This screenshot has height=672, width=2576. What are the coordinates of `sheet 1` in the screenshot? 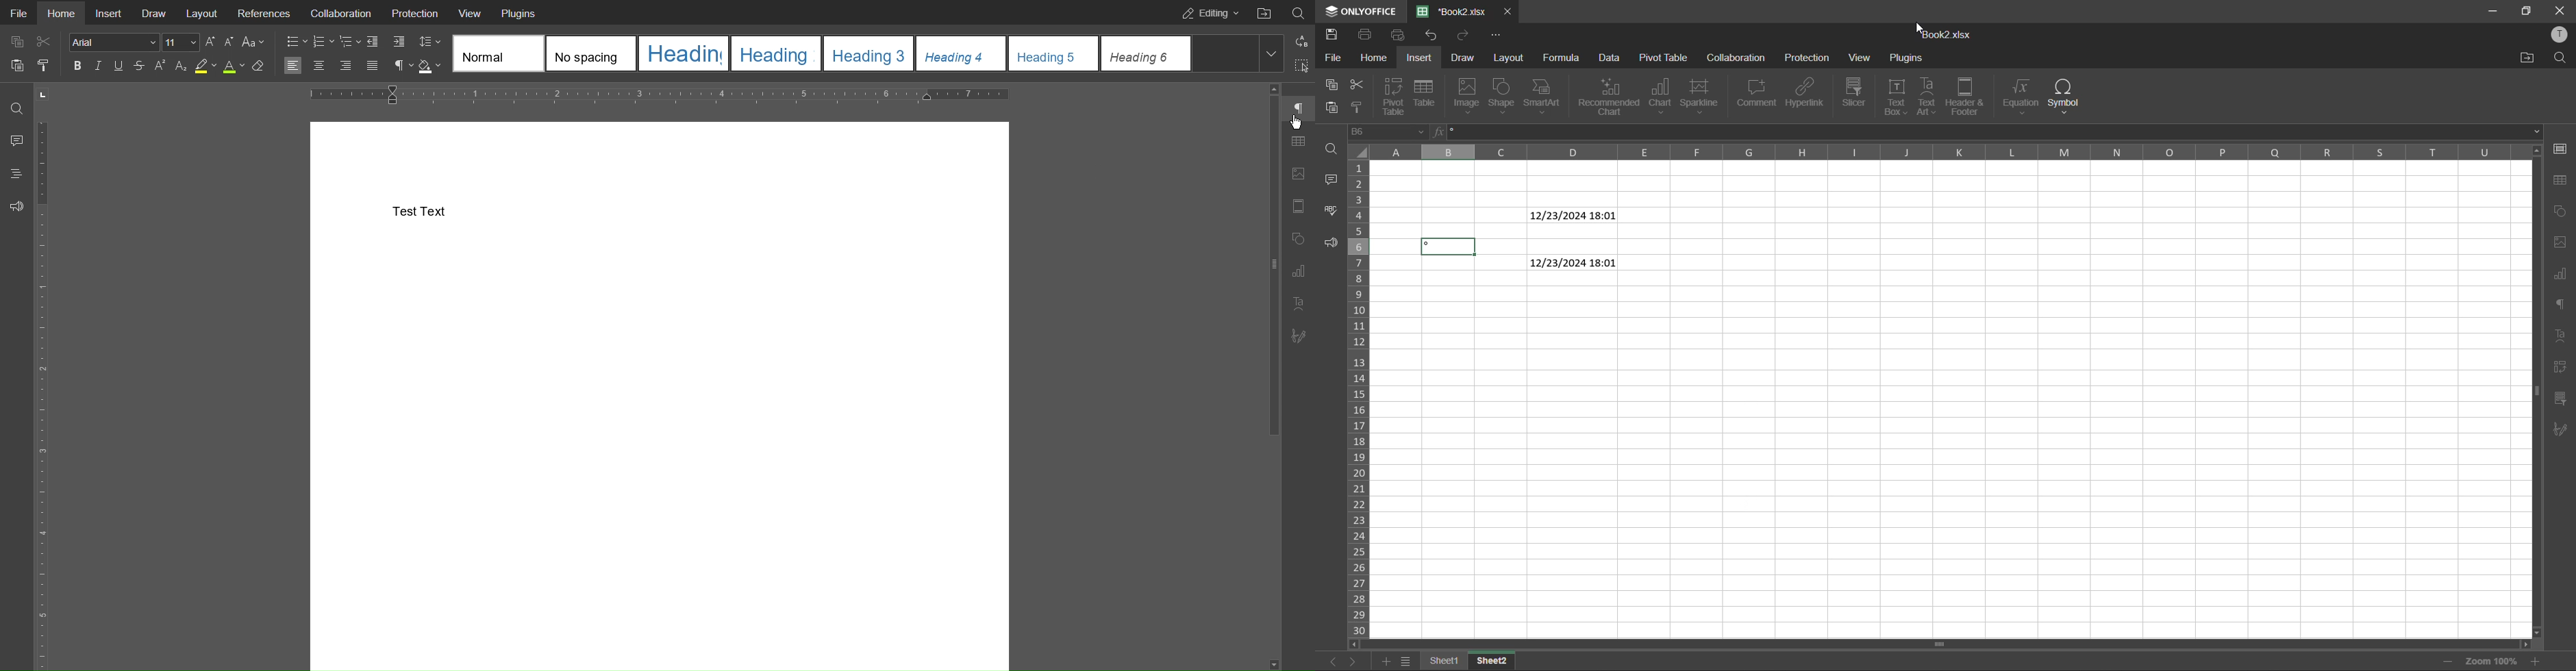 It's located at (1446, 661).